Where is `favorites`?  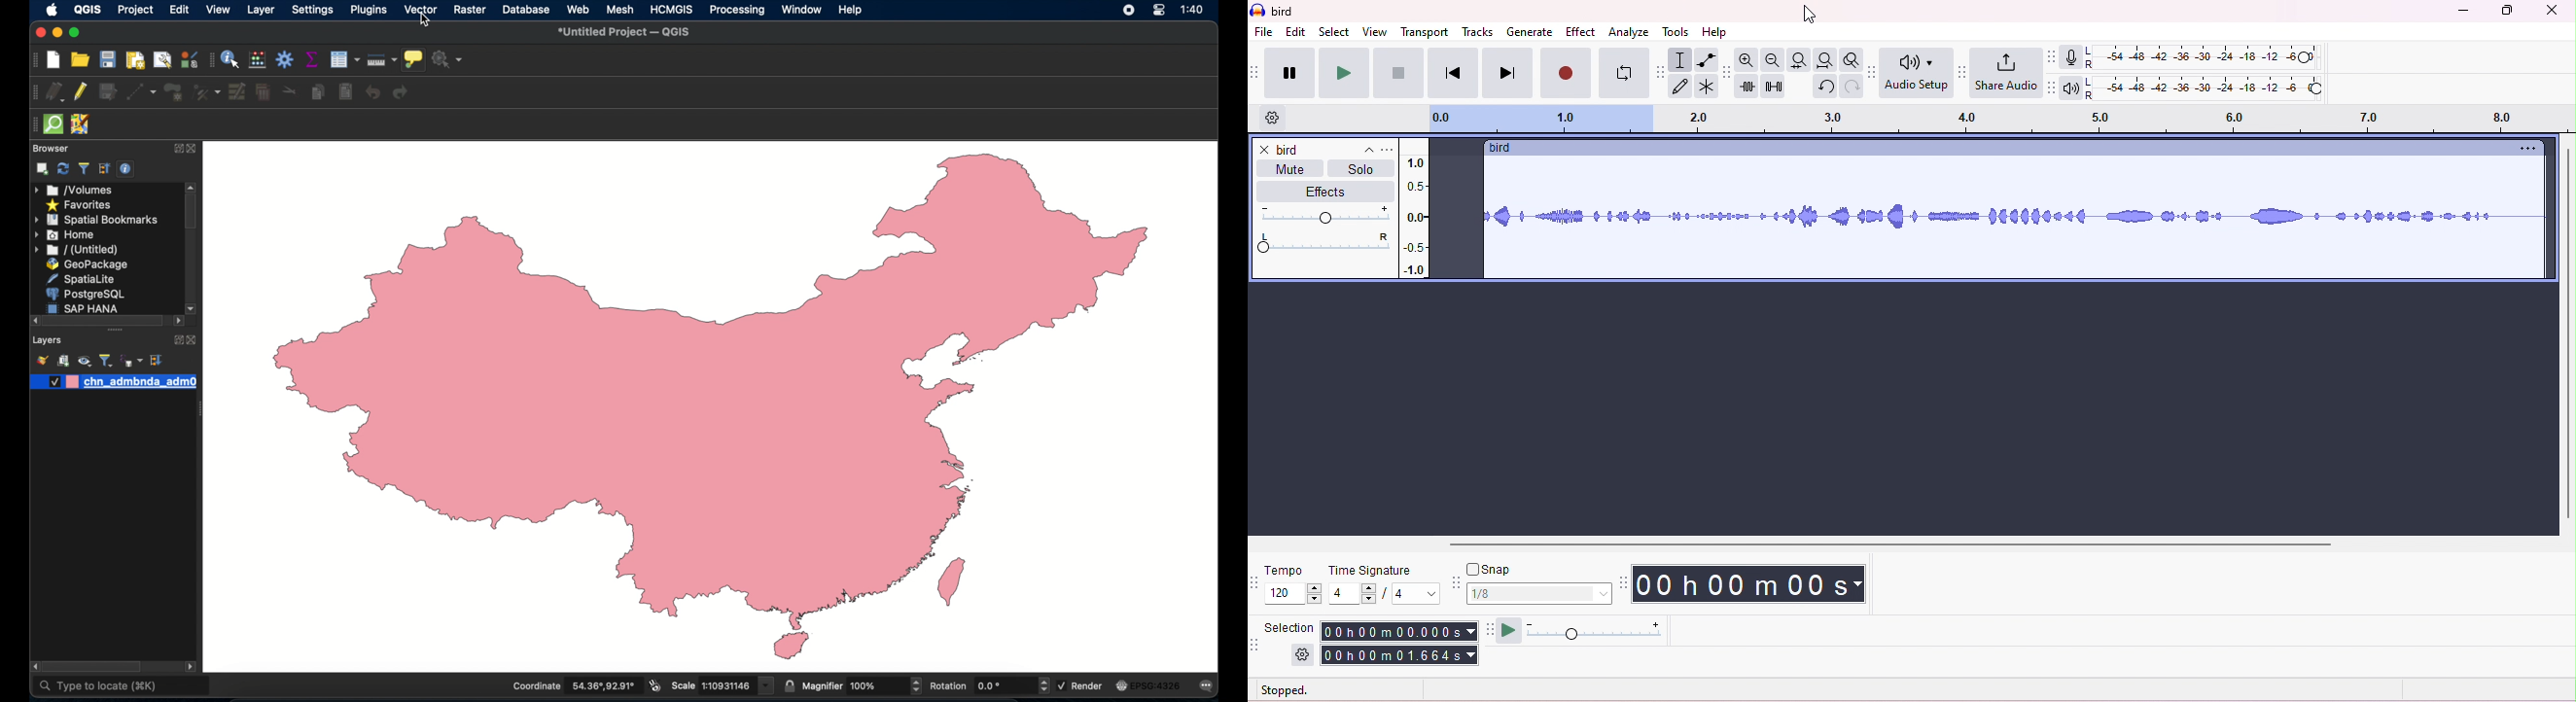 favorites is located at coordinates (81, 206).